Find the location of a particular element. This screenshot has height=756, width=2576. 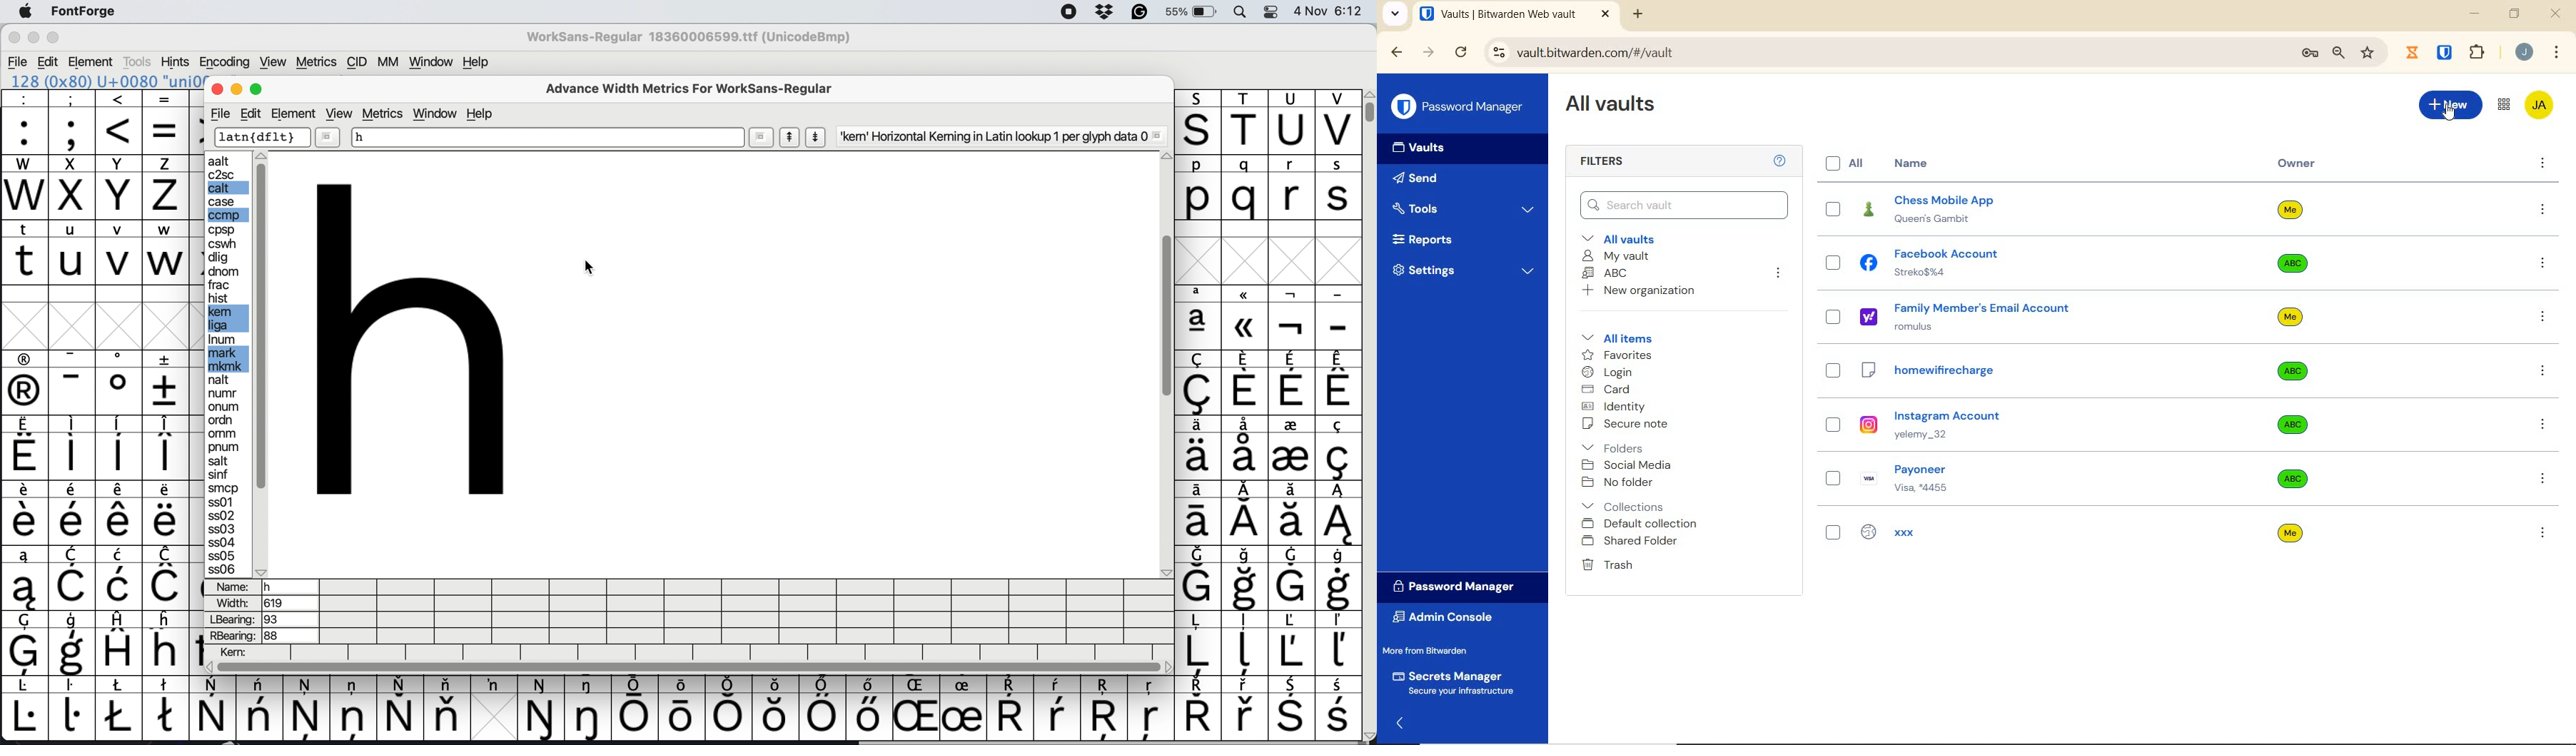

All Vaults is located at coordinates (1617, 108).